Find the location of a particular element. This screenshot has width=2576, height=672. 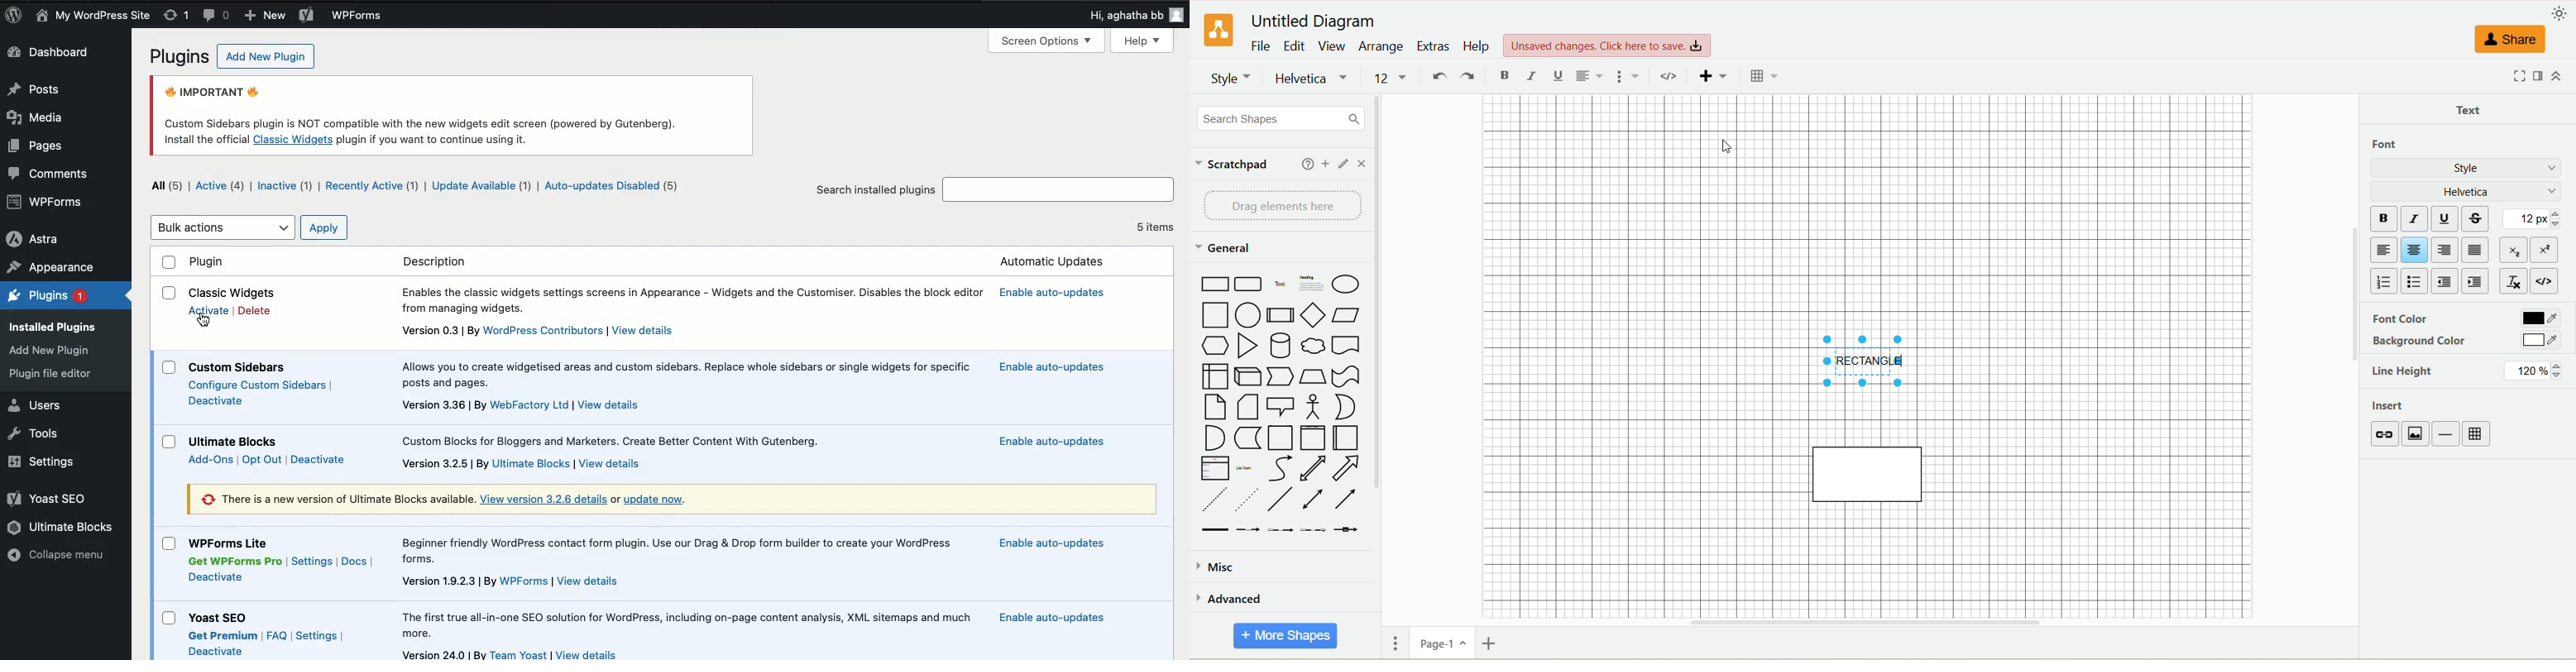

line is located at coordinates (2447, 435).